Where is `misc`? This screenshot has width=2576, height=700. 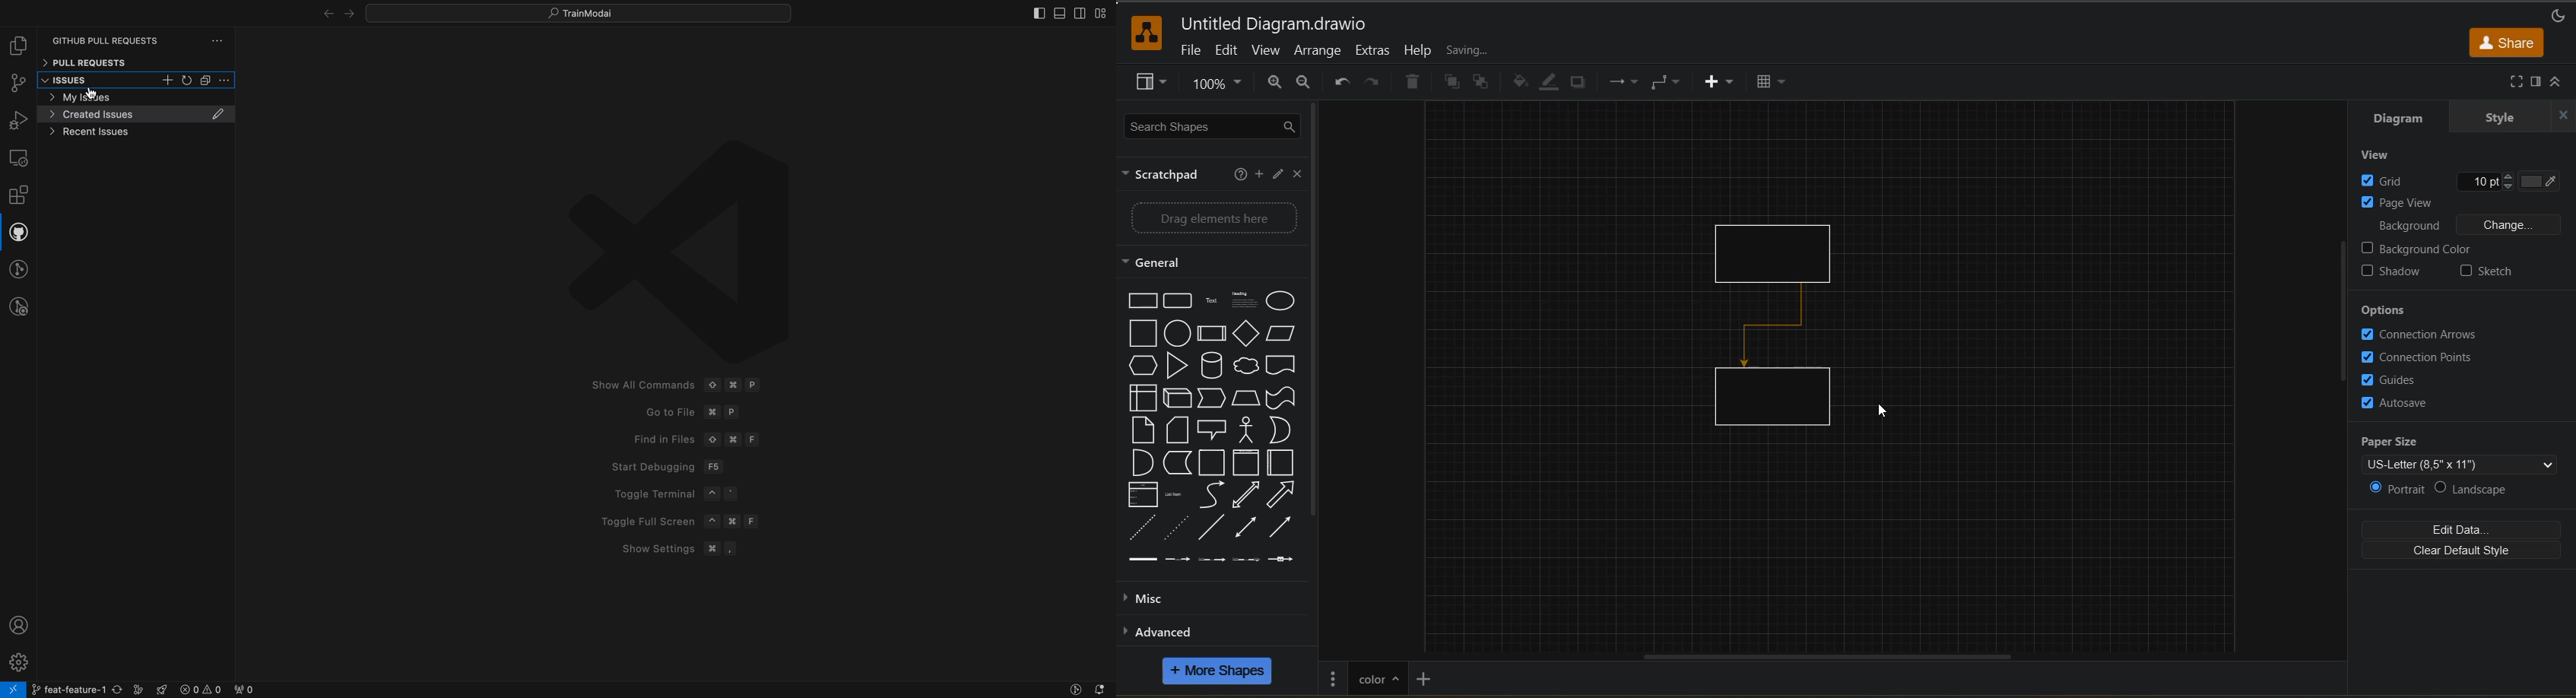
misc is located at coordinates (1150, 599).